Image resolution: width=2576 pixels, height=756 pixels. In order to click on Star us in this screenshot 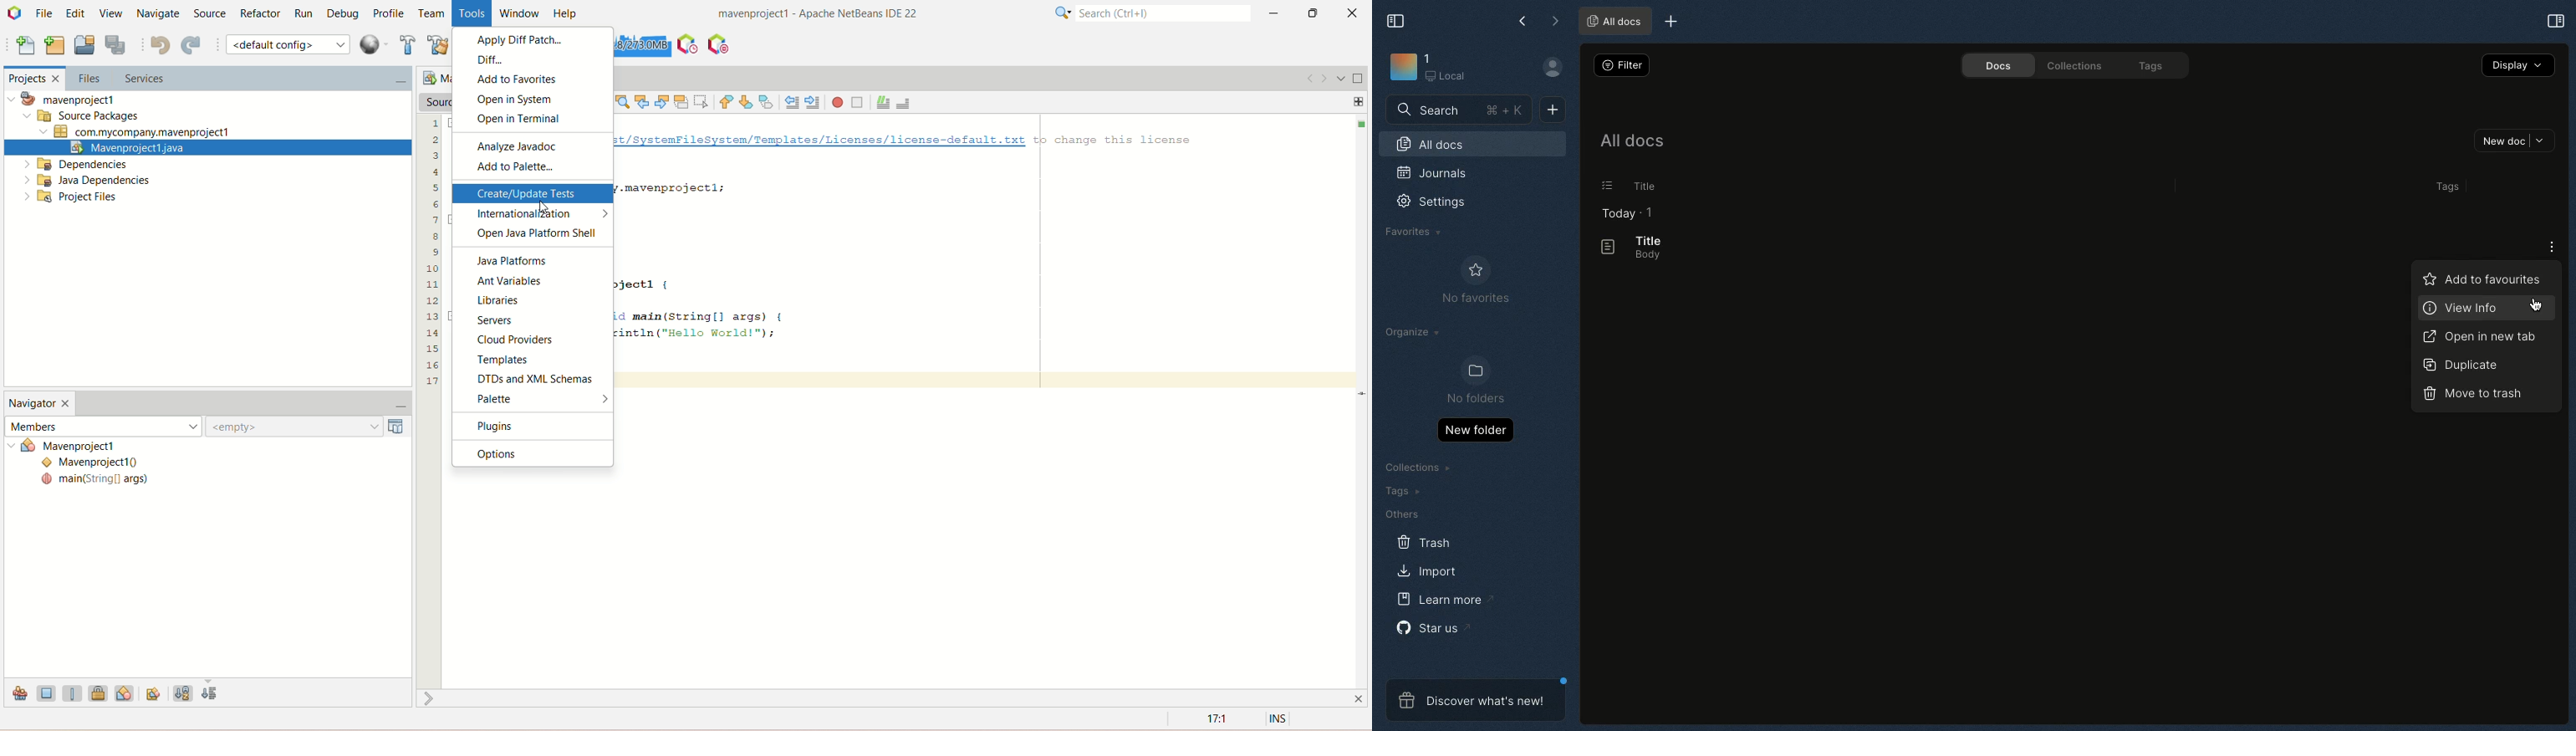, I will do `click(1431, 627)`.